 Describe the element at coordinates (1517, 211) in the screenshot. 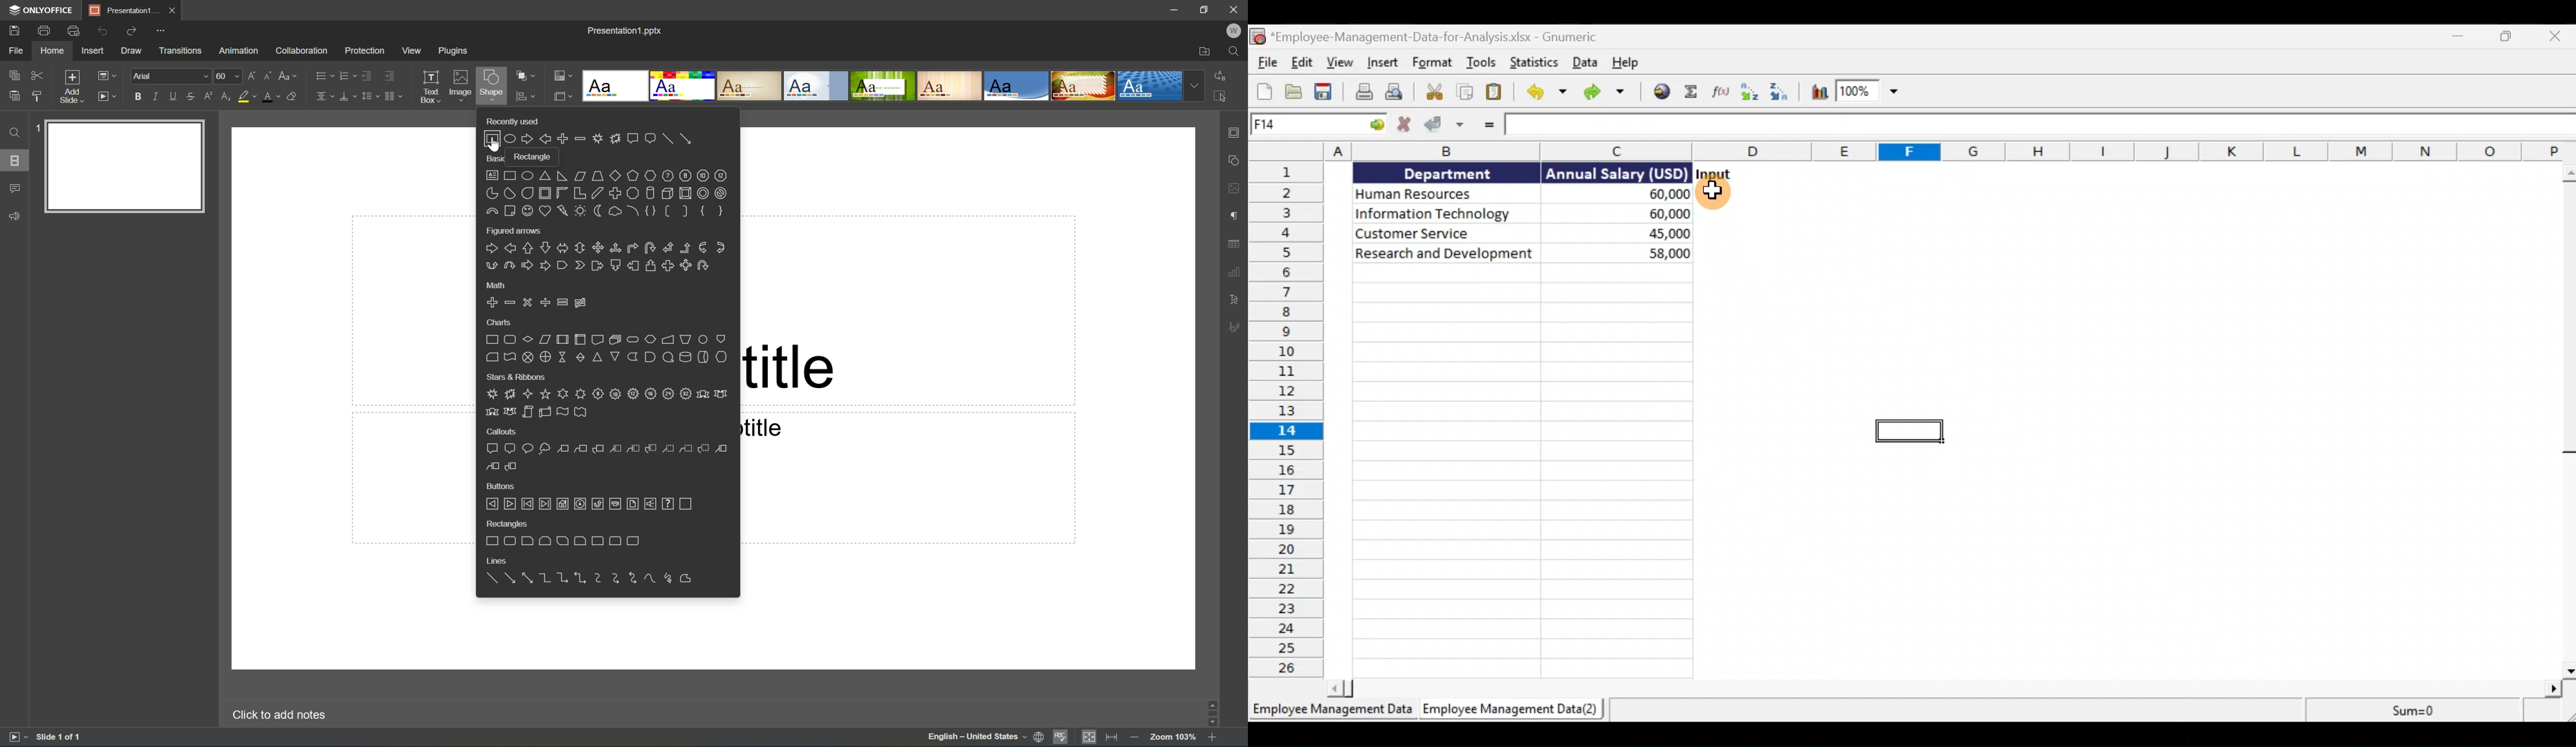

I see `Data` at that location.